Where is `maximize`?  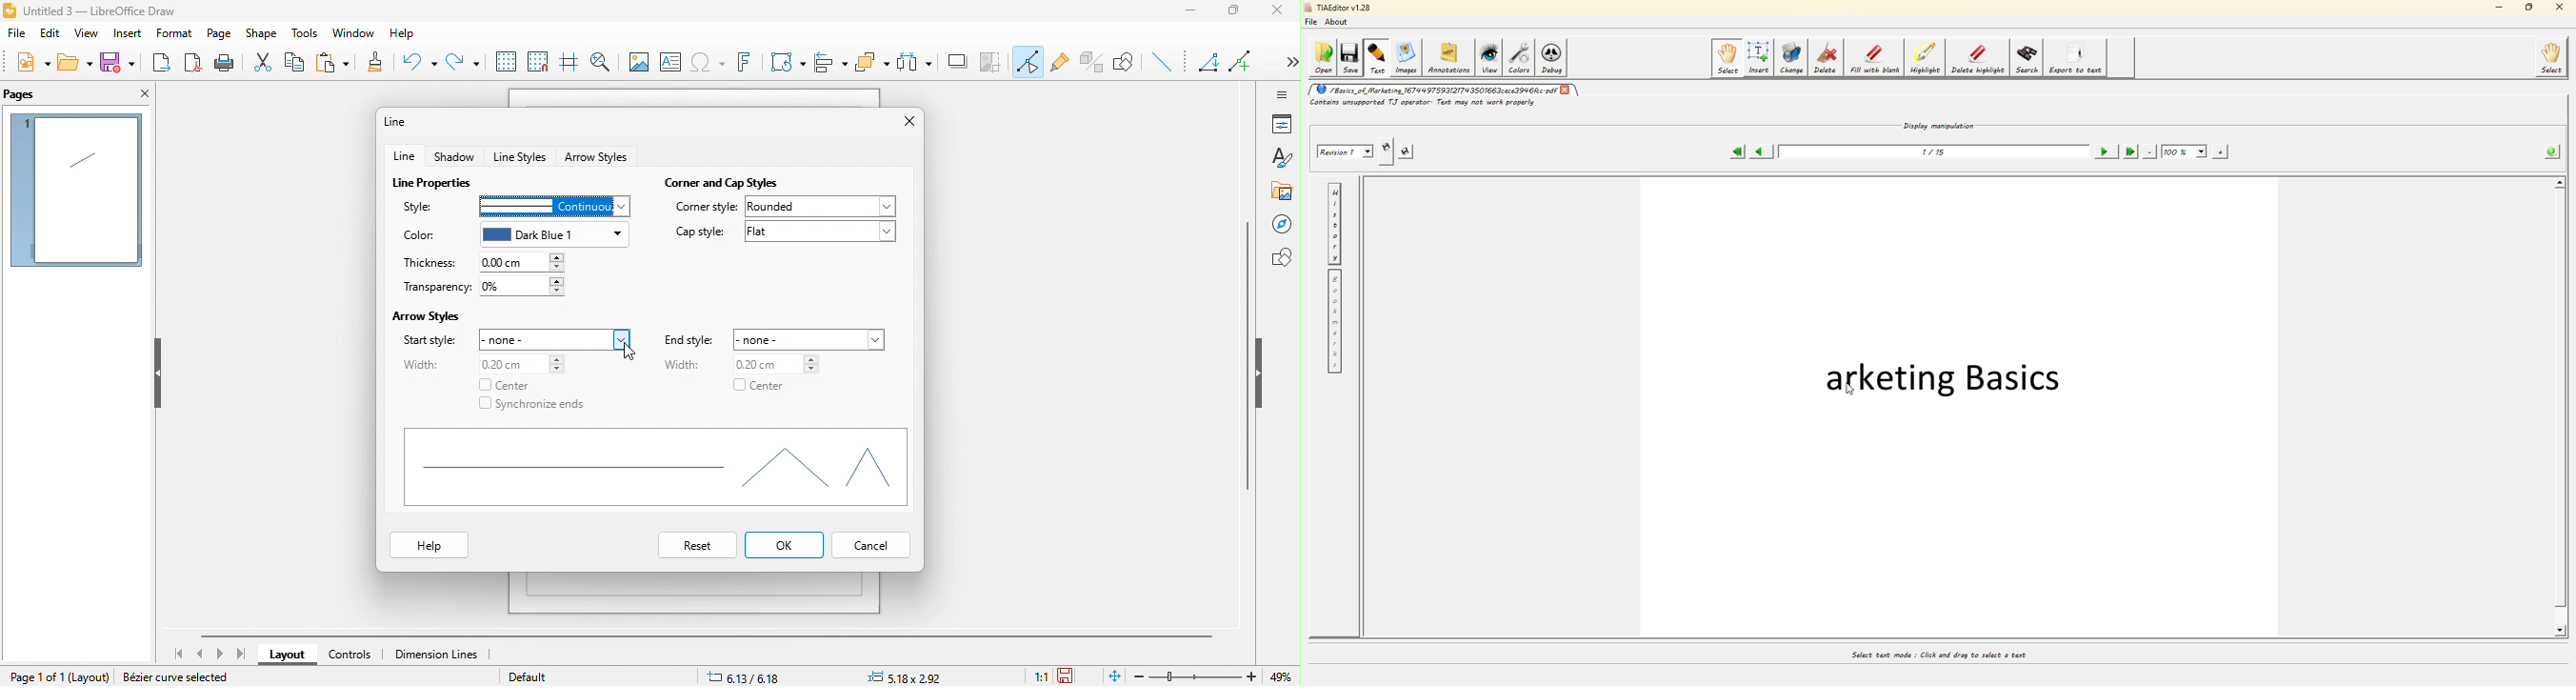
maximize is located at coordinates (1240, 13).